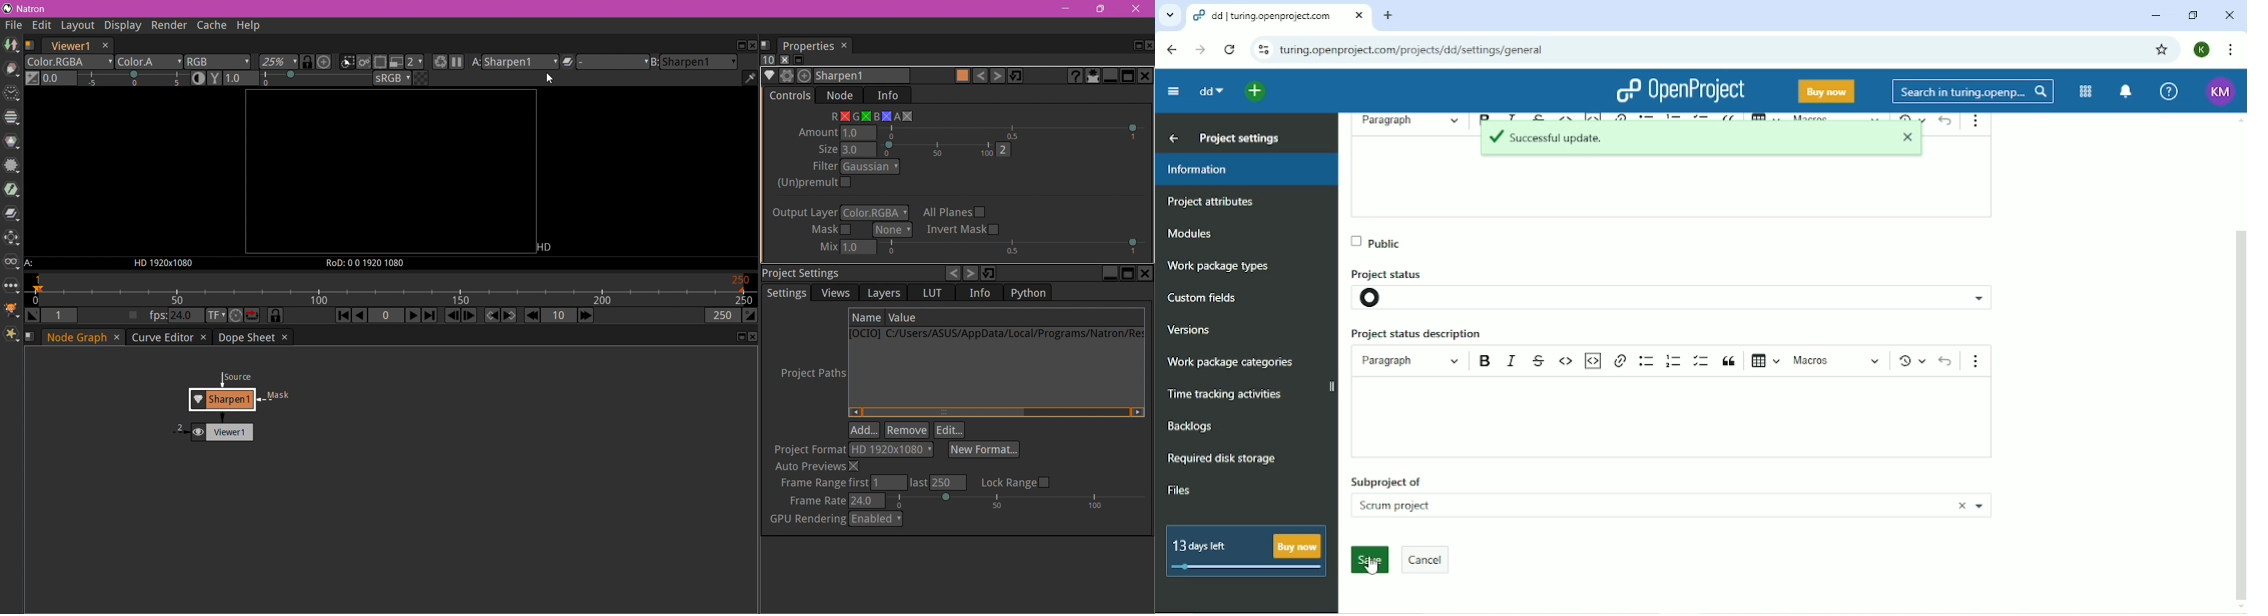 Image resolution: width=2268 pixels, height=616 pixels. Describe the element at coordinates (2223, 90) in the screenshot. I see `KM` at that location.